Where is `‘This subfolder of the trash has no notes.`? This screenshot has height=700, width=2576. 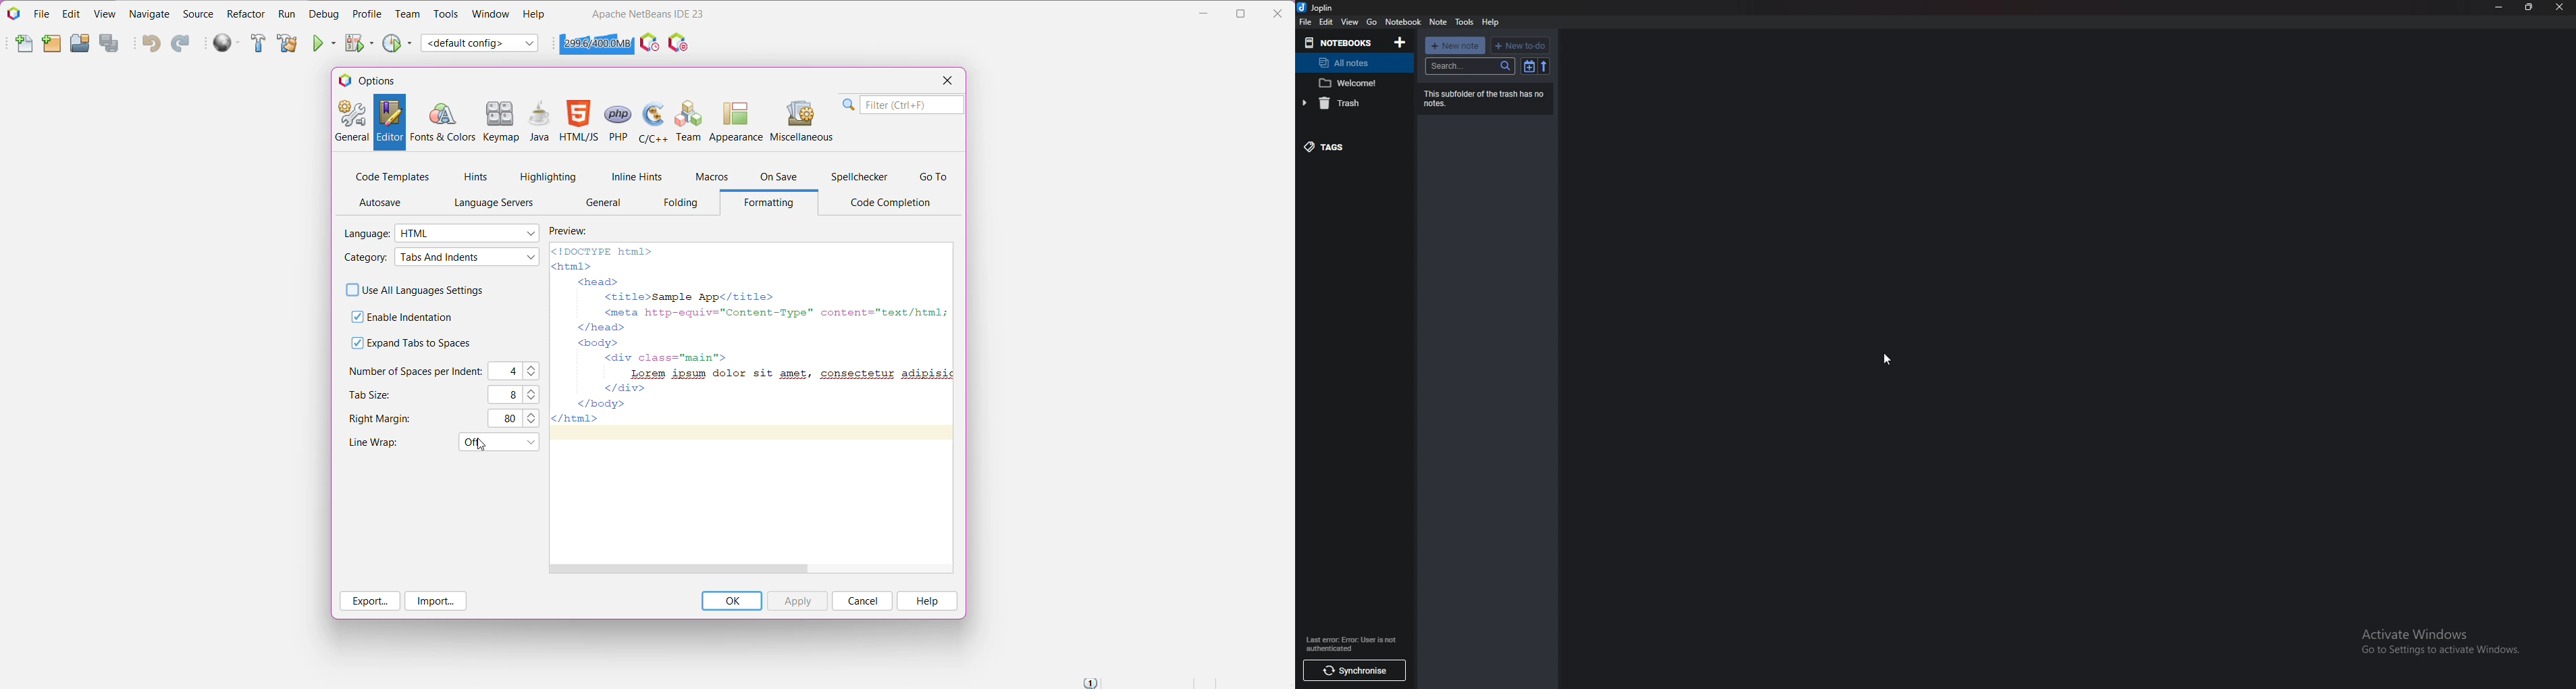 ‘This subfolder of the trash has no notes. is located at coordinates (1486, 98).